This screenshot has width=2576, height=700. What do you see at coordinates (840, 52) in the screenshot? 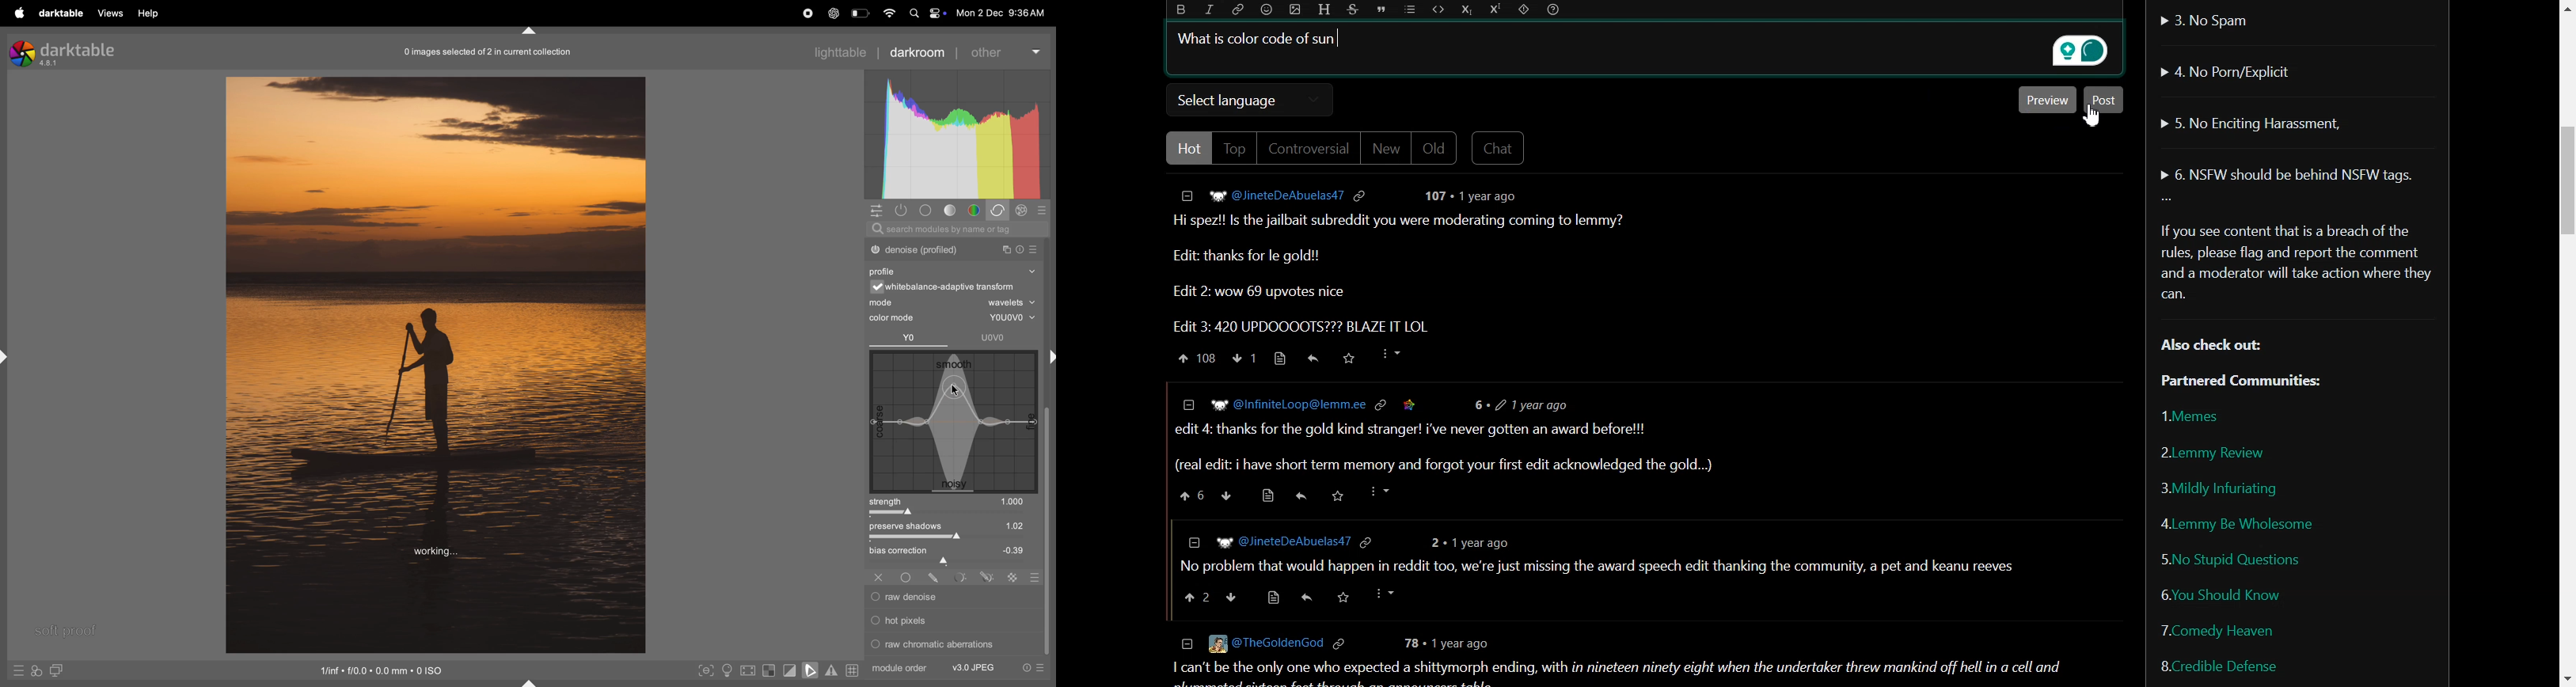
I see `lighttable` at bounding box center [840, 52].